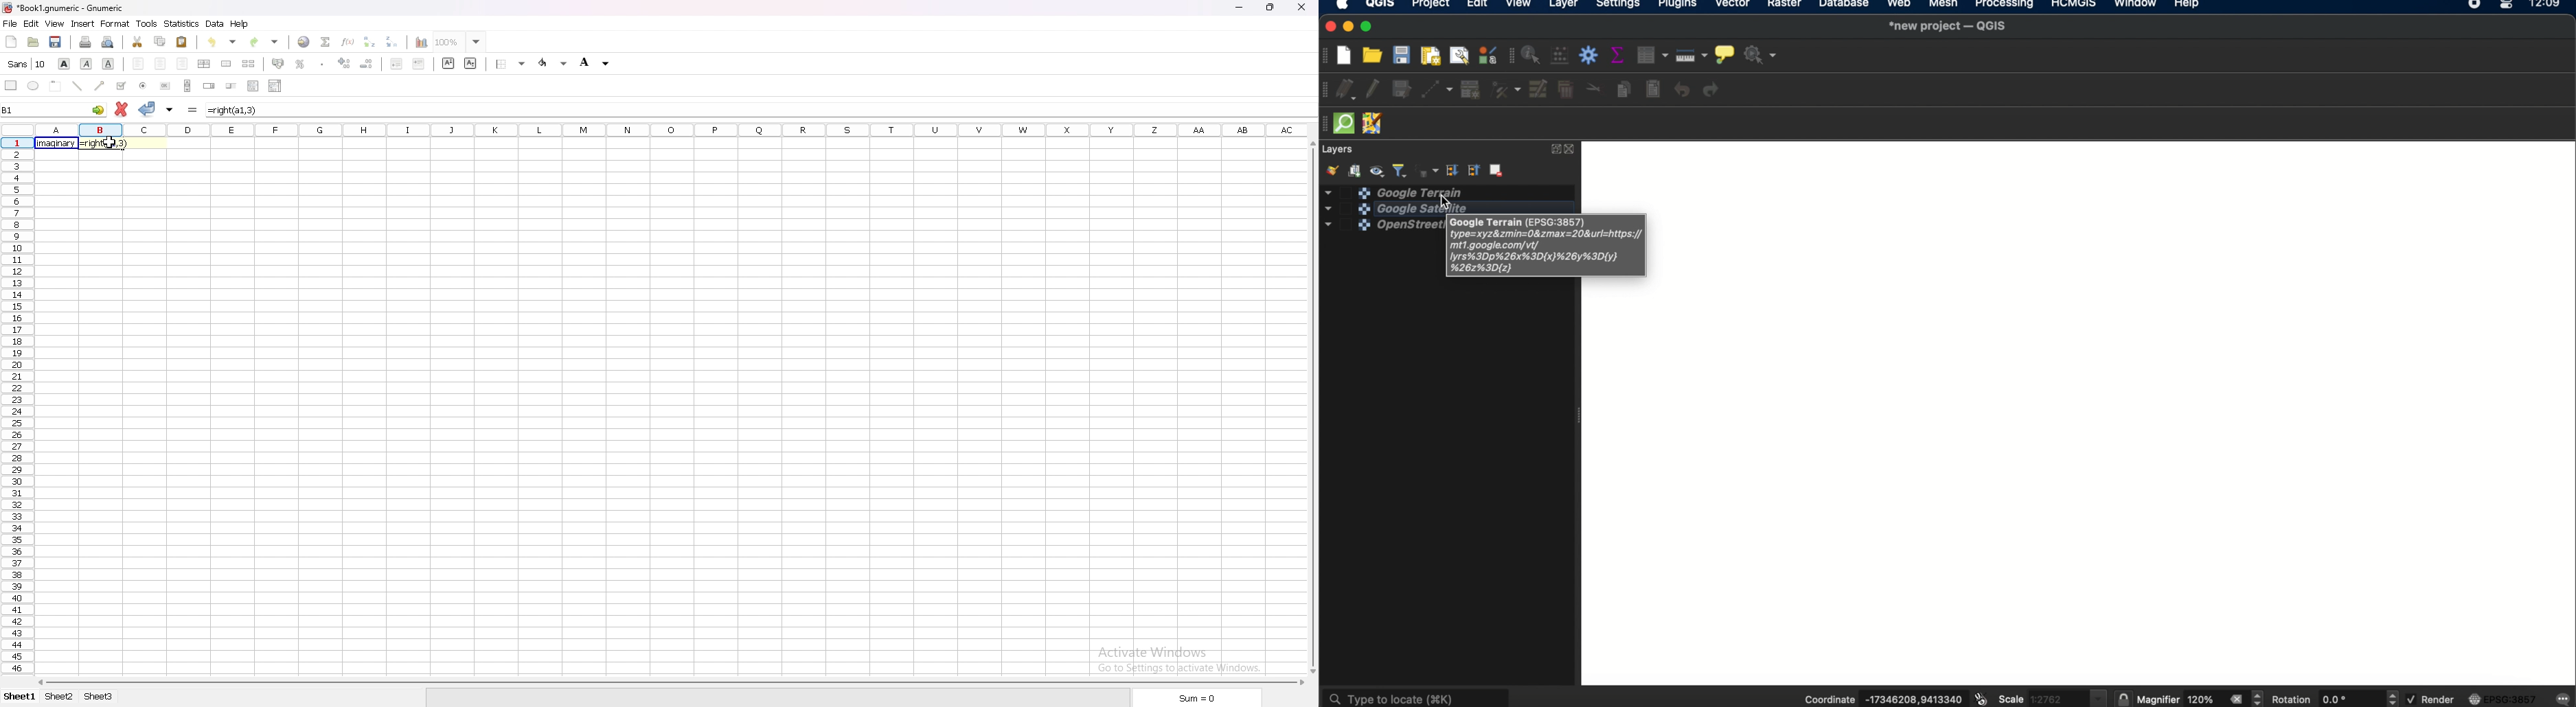  I want to click on scroll bar, so click(187, 85).